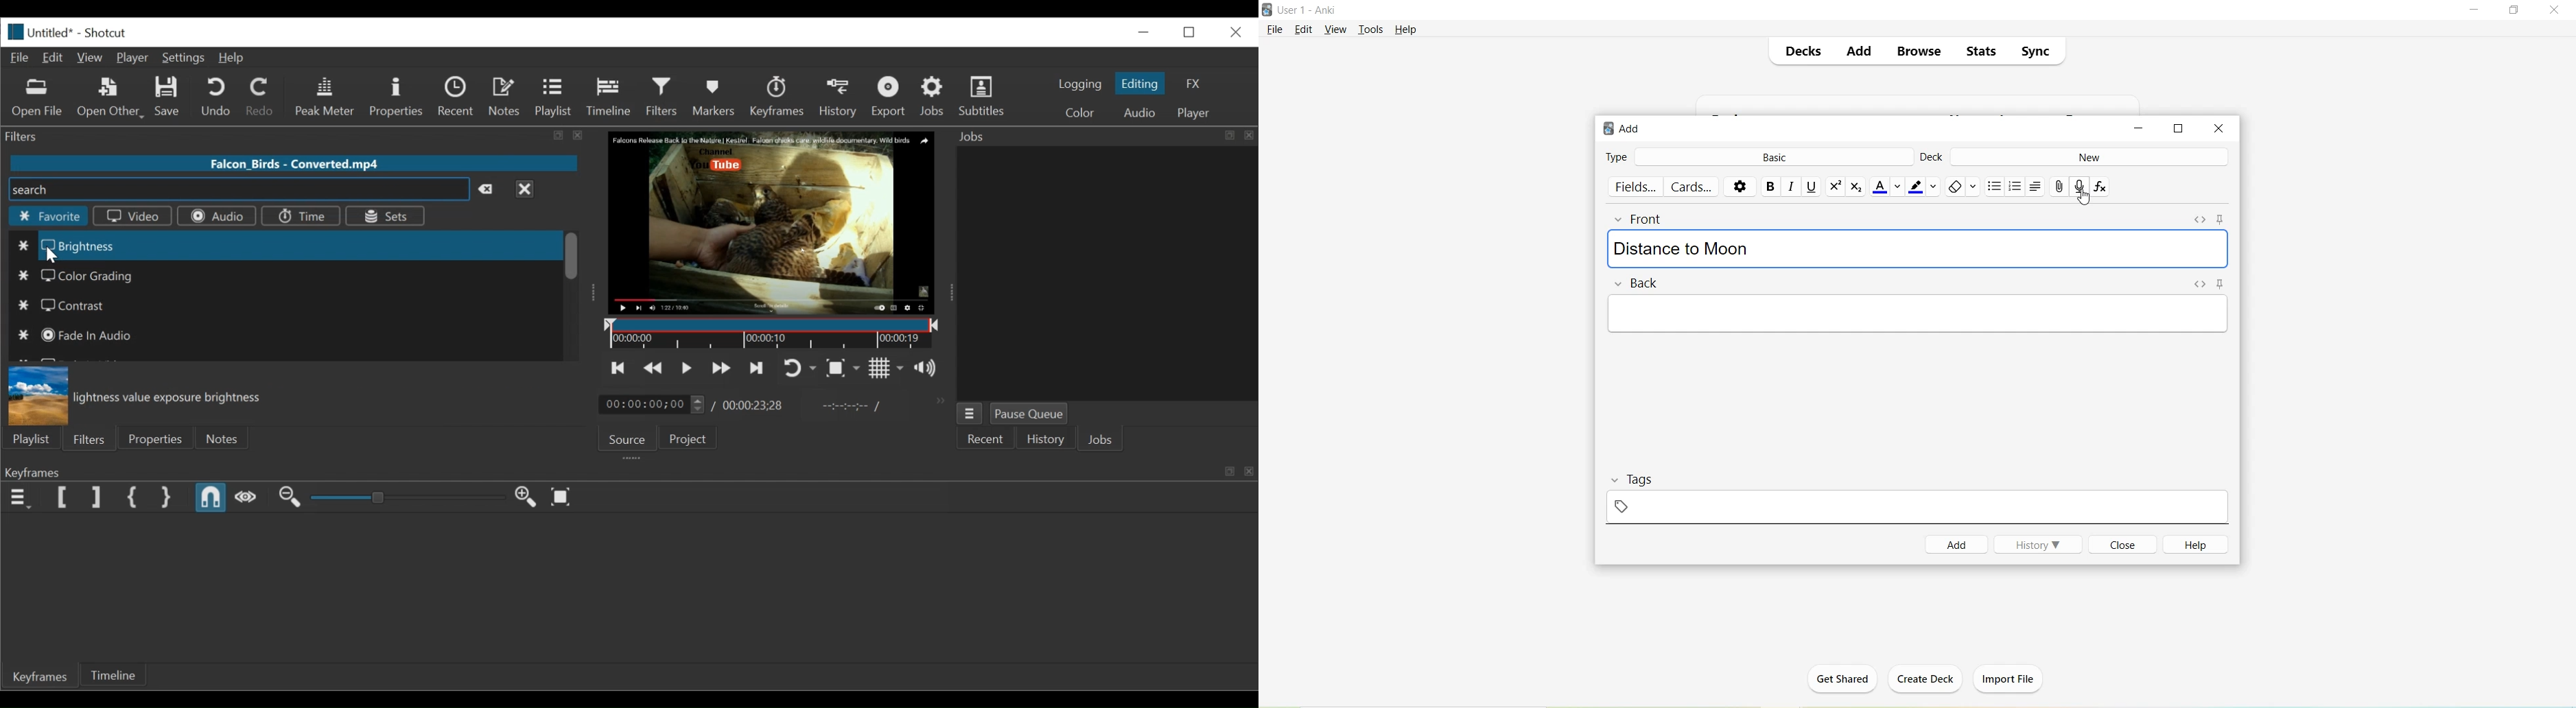  Describe the element at coordinates (1621, 221) in the screenshot. I see `Collapse field` at that location.